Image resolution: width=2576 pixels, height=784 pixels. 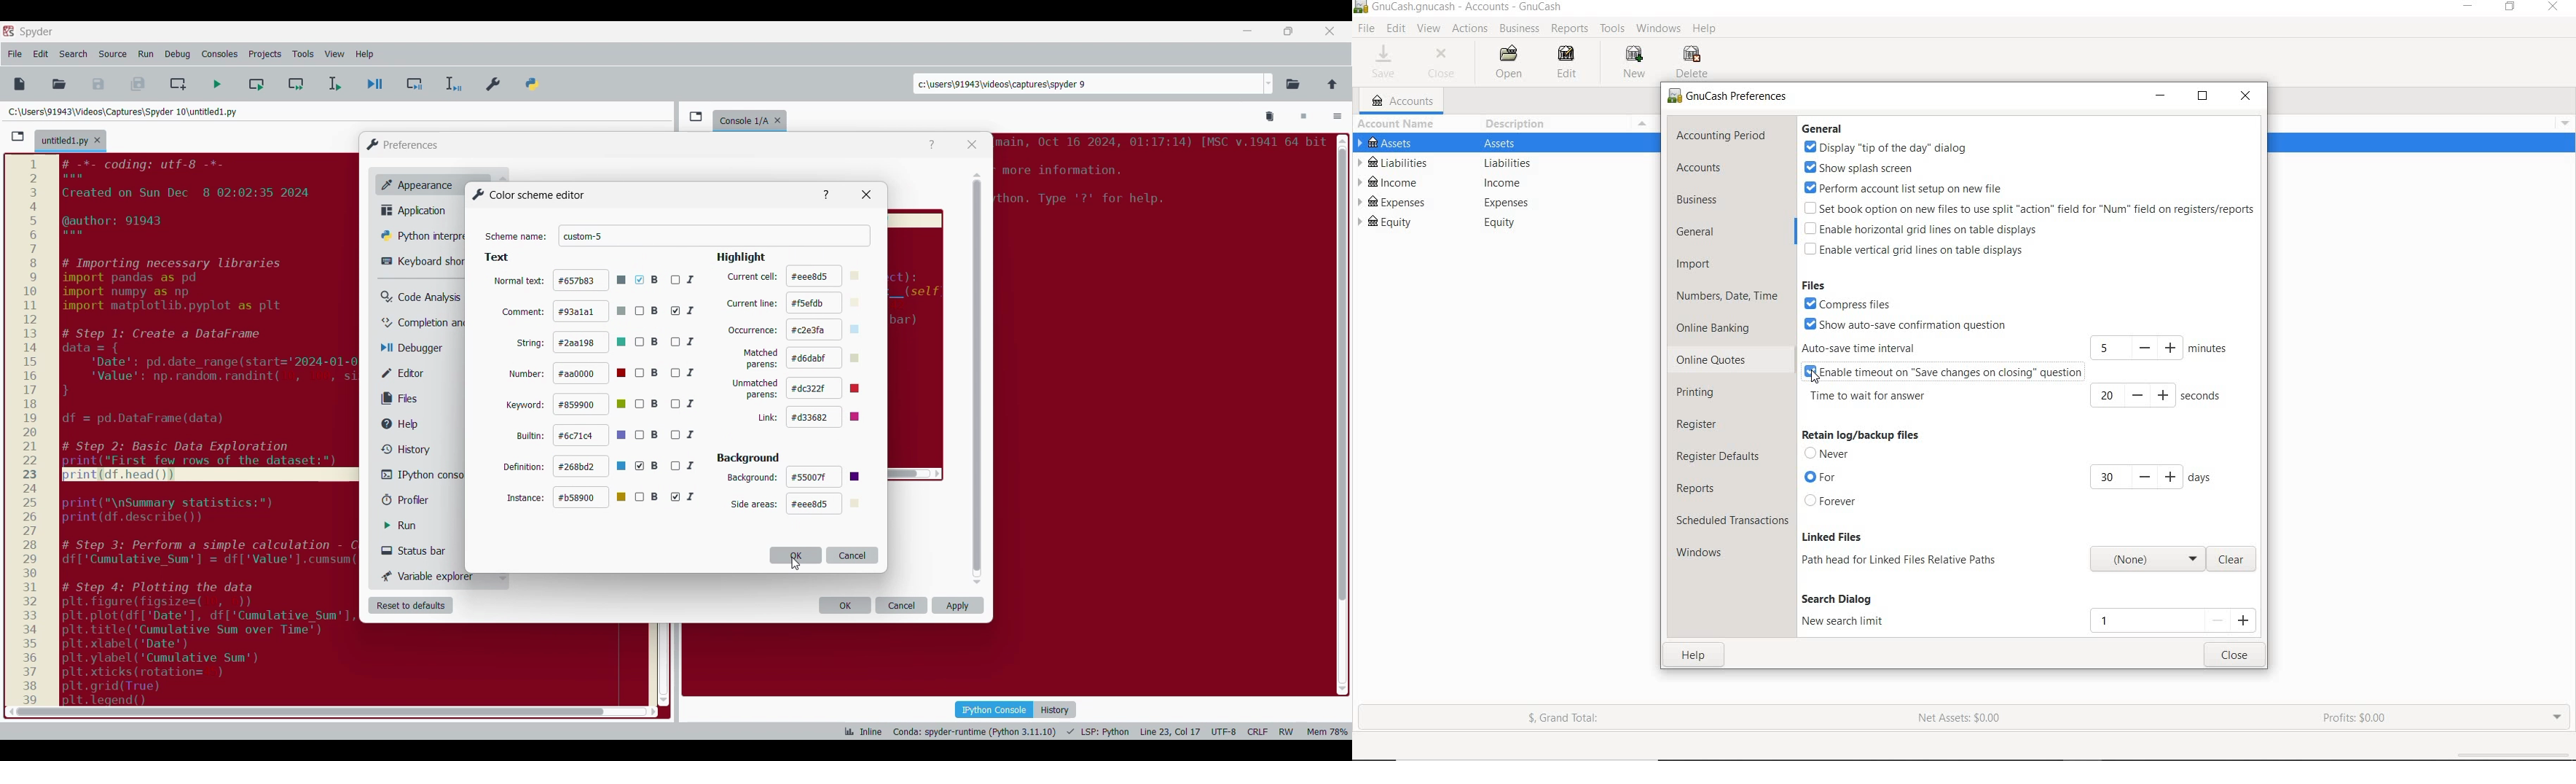 What do you see at coordinates (1731, 521) in the screenshot?
I see `SCHEDULED TRANSACTIONS` at bounding box center [1731, 521].